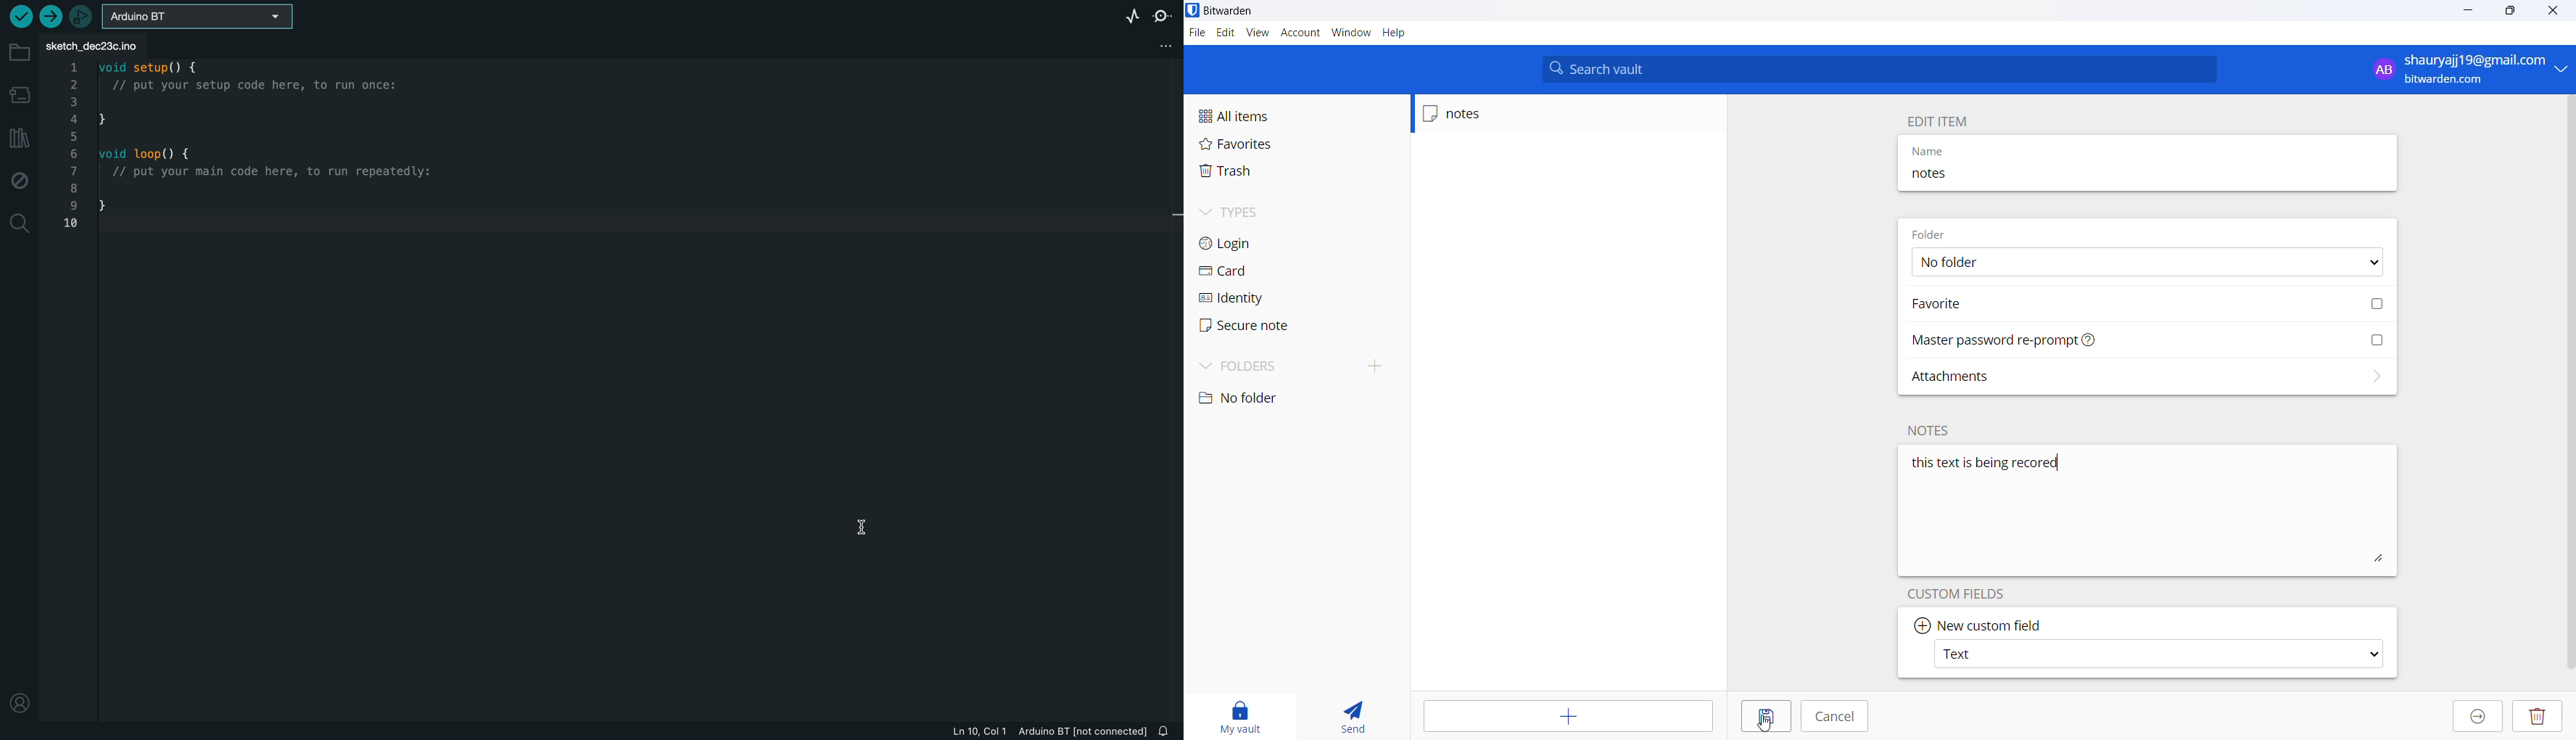 This screenshot has width=2576, height=756. What do you see at coordinates (1250, 301) in the screenshot?
I see `identity` at bounding box center [1250, 301].